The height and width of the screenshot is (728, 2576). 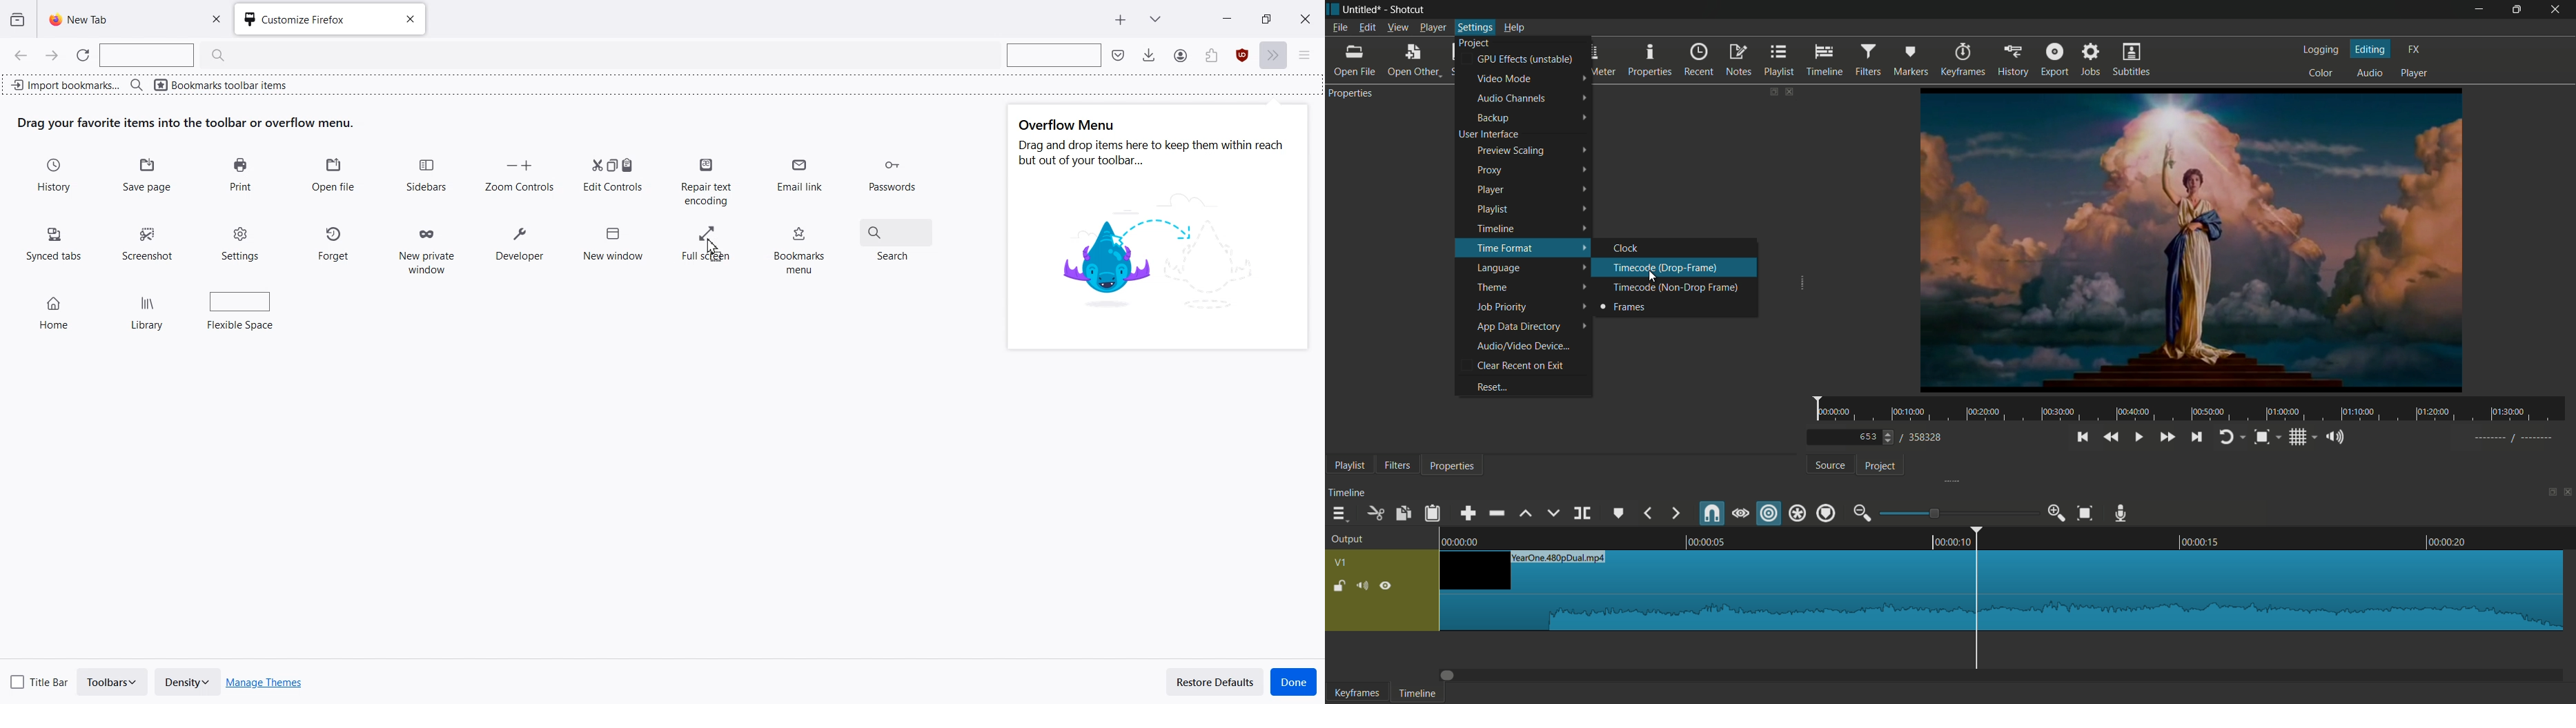 I want to click on show volume control, so click(x=2335, y=437).